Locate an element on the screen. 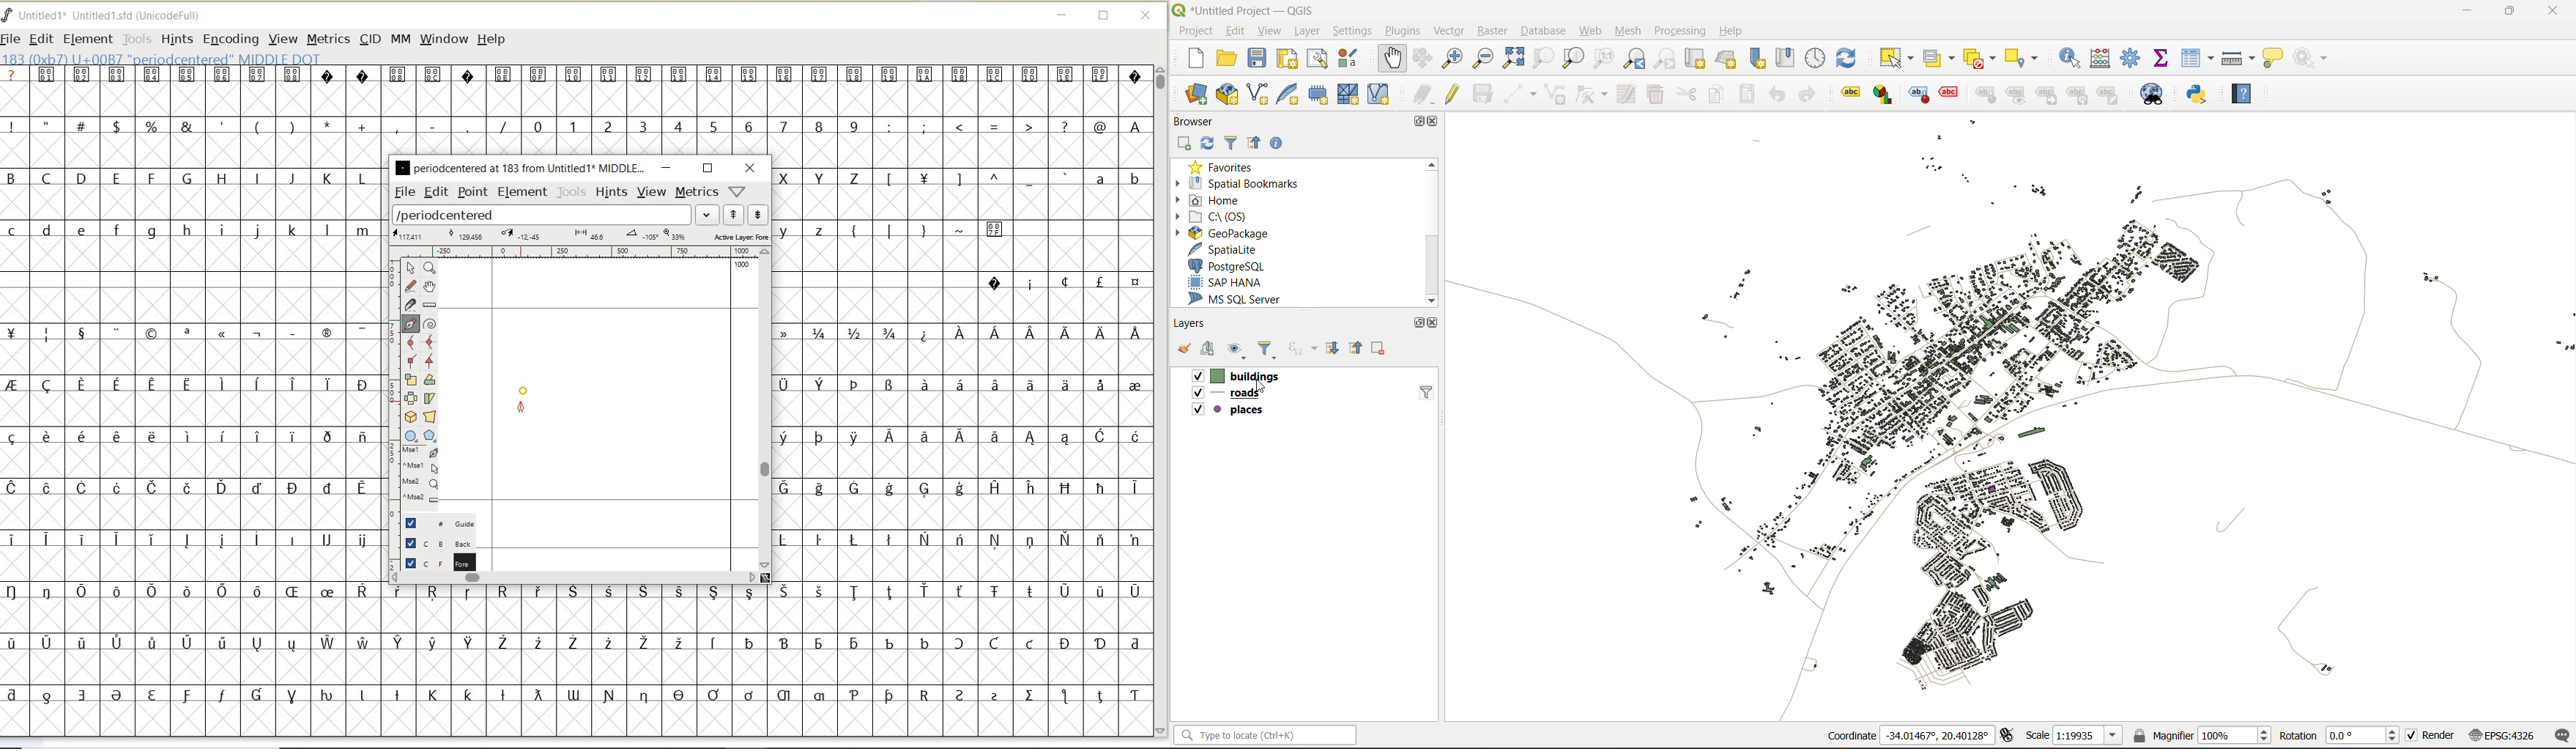 Image resolution: width=2576 pixels, height=756 pixels. pan selection is located at coordinates (1423, 57).